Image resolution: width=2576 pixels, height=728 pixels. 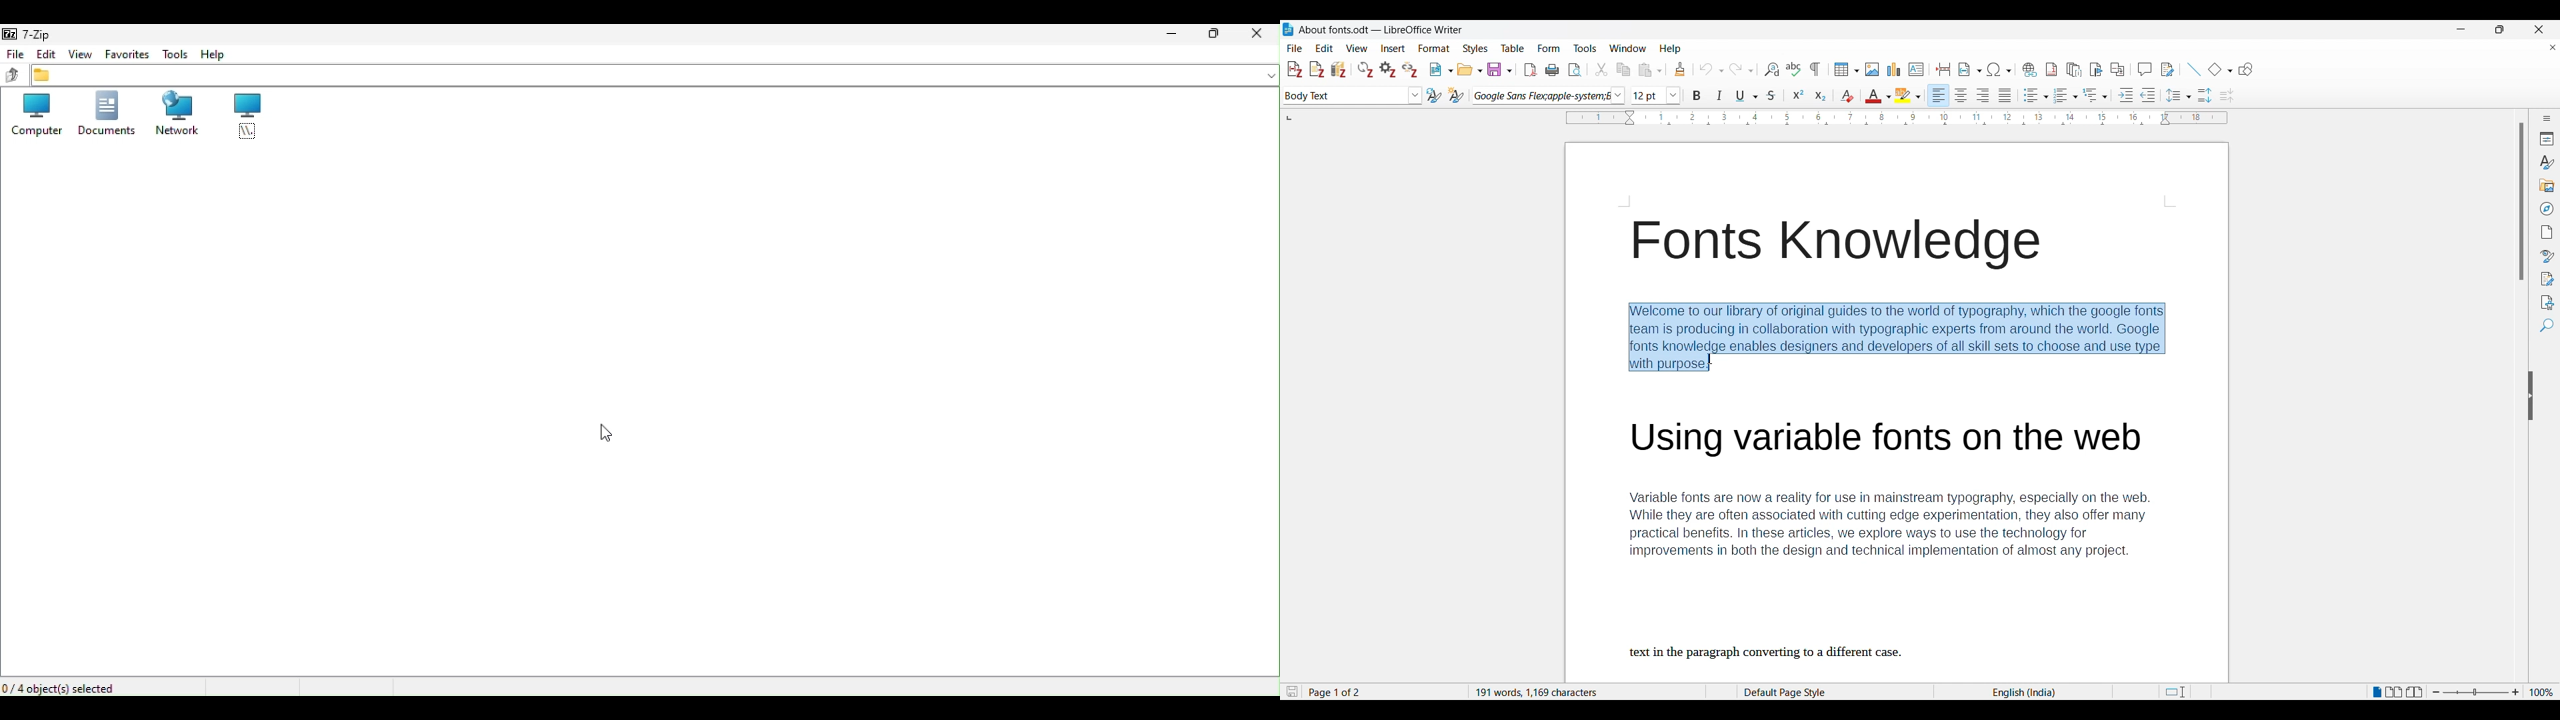 What do you see at coordinates (1768, 652) in the screenshot?
I see `text in the paragraph converting to a different case.` at bounding box center [1768, 652].